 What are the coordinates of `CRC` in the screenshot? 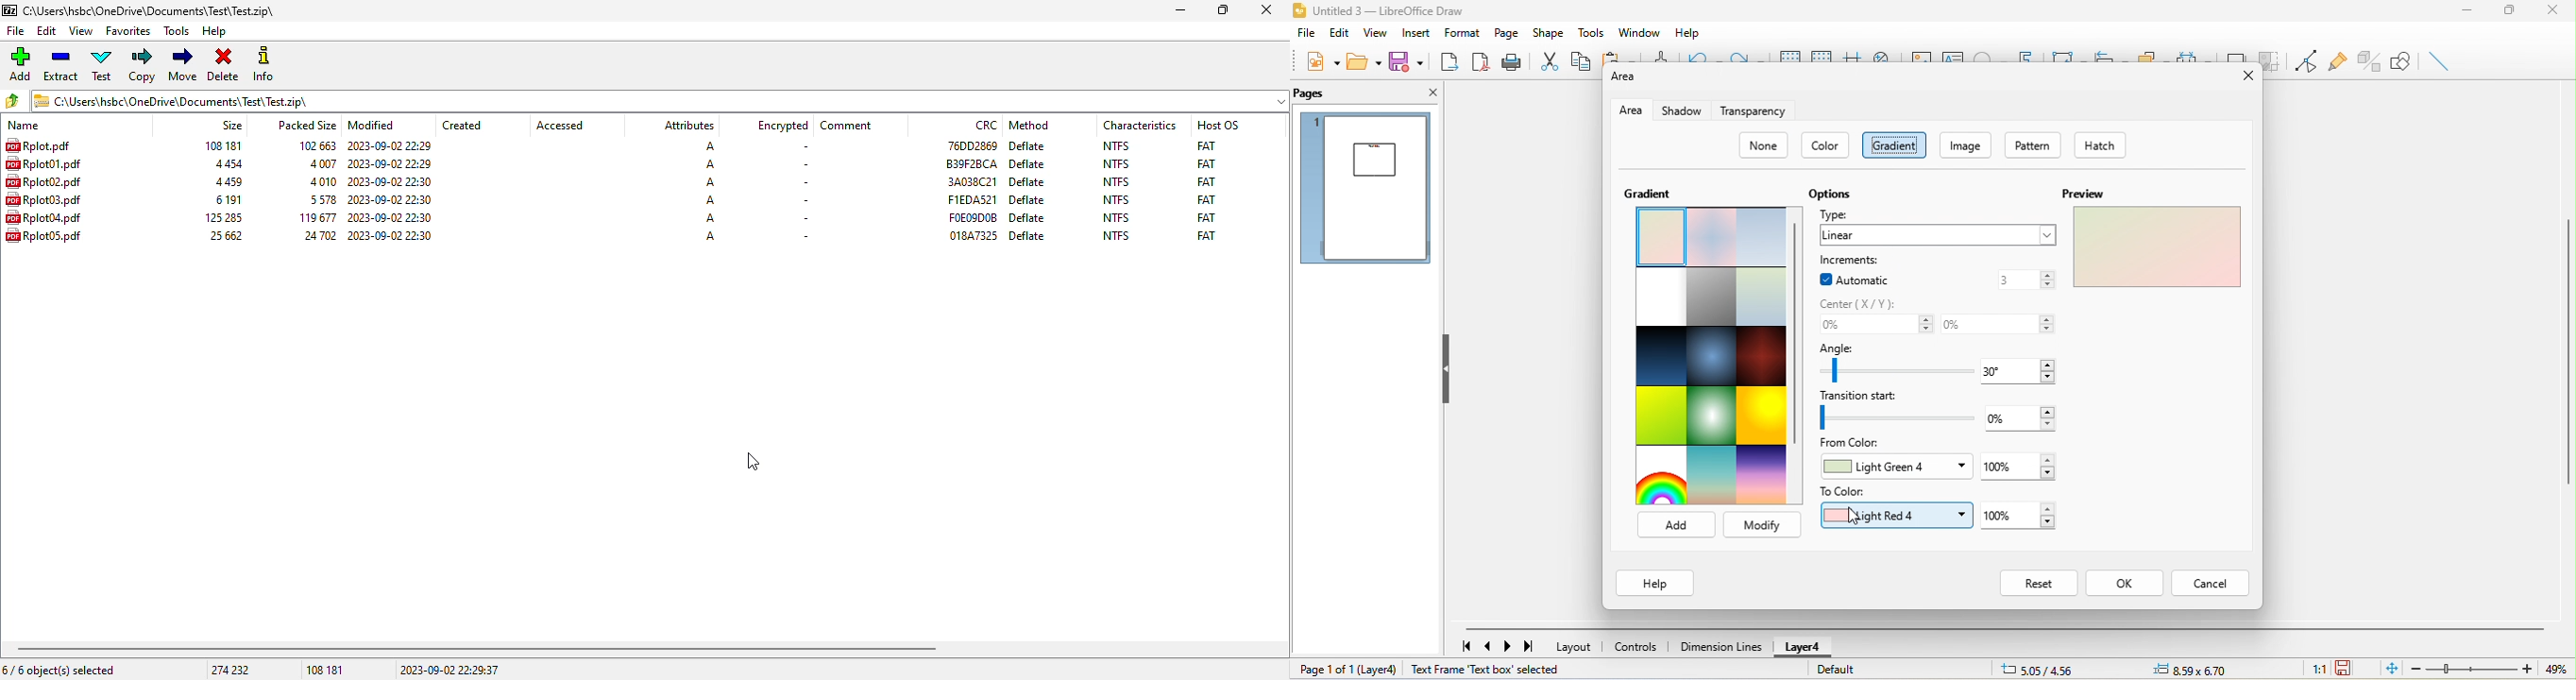 It's located at (971, 144).